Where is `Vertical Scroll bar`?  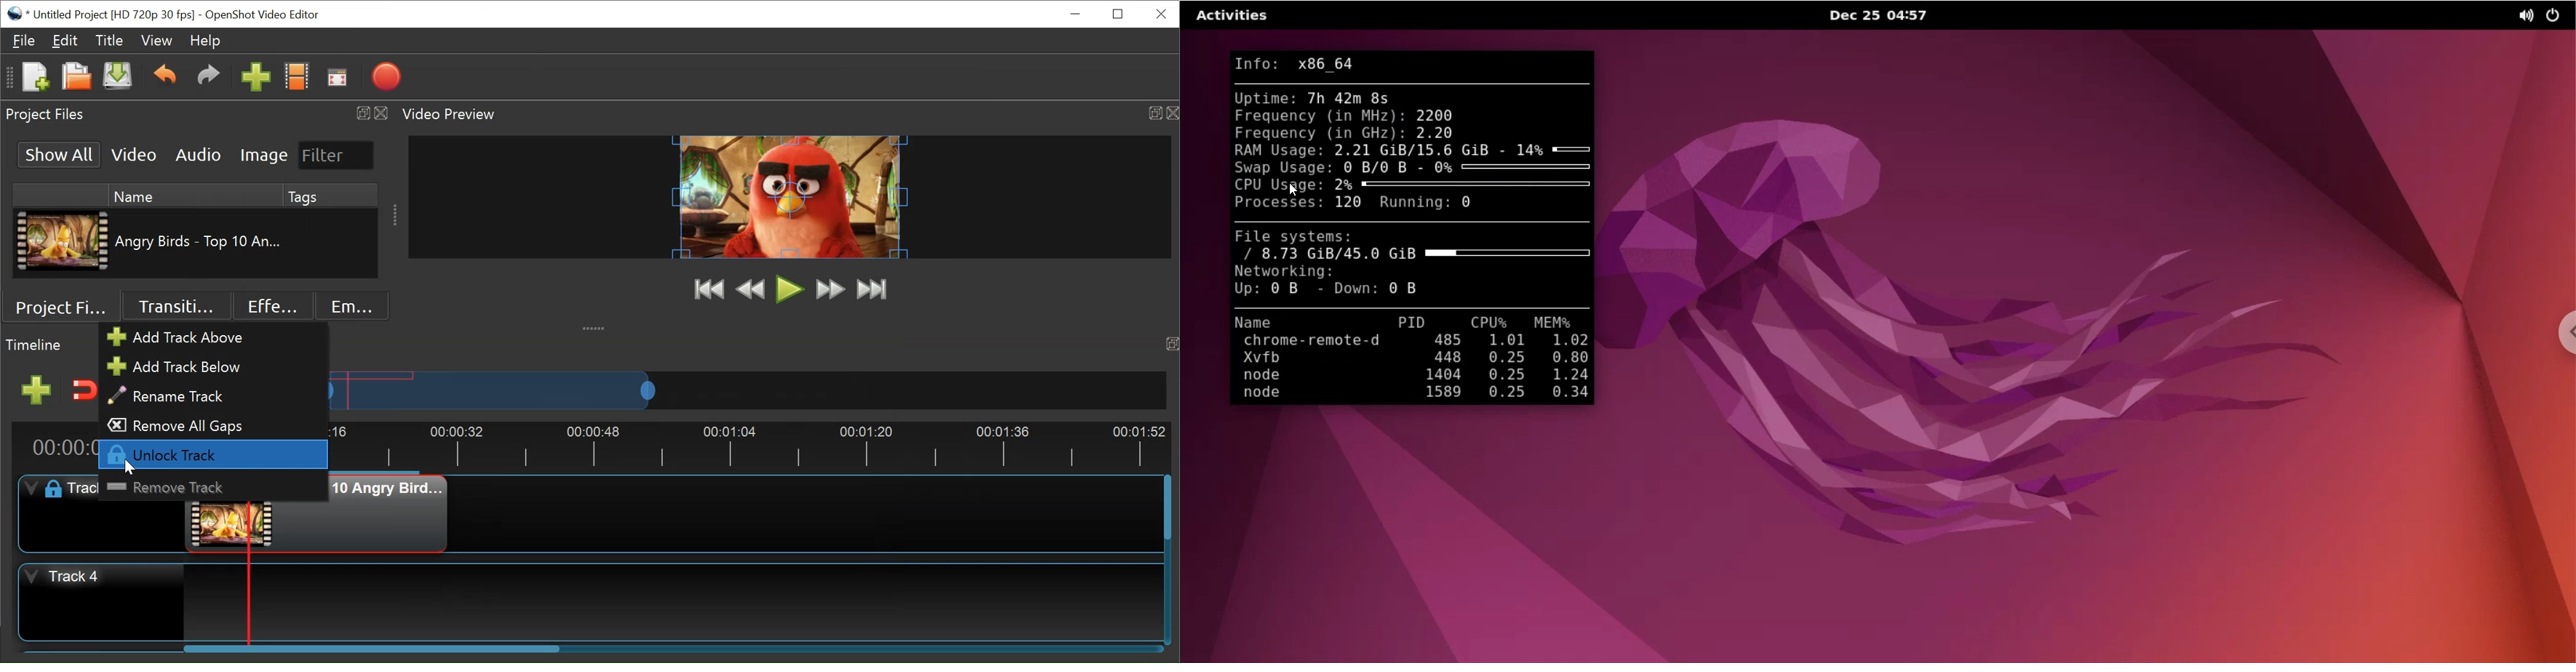 Vertical Scroll bar is located at coordinates (1166, 507).